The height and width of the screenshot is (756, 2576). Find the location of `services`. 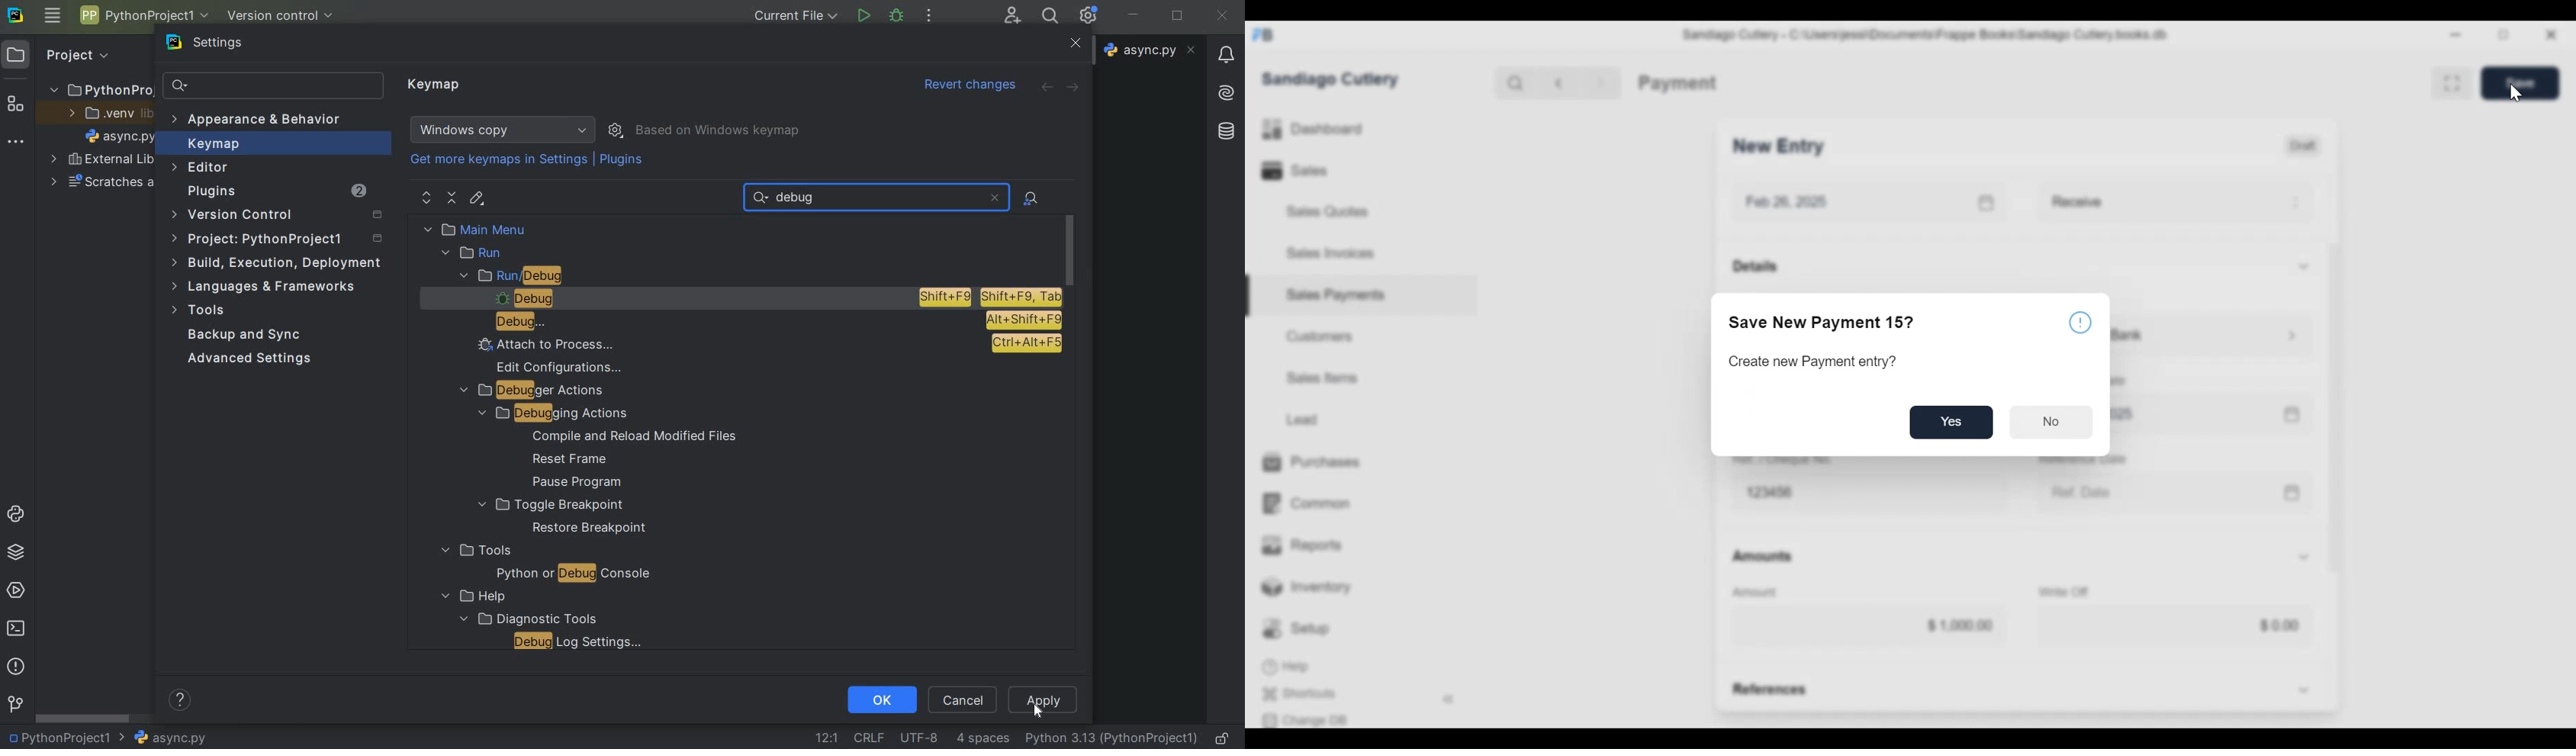

services is located at coordinates (18, 590).